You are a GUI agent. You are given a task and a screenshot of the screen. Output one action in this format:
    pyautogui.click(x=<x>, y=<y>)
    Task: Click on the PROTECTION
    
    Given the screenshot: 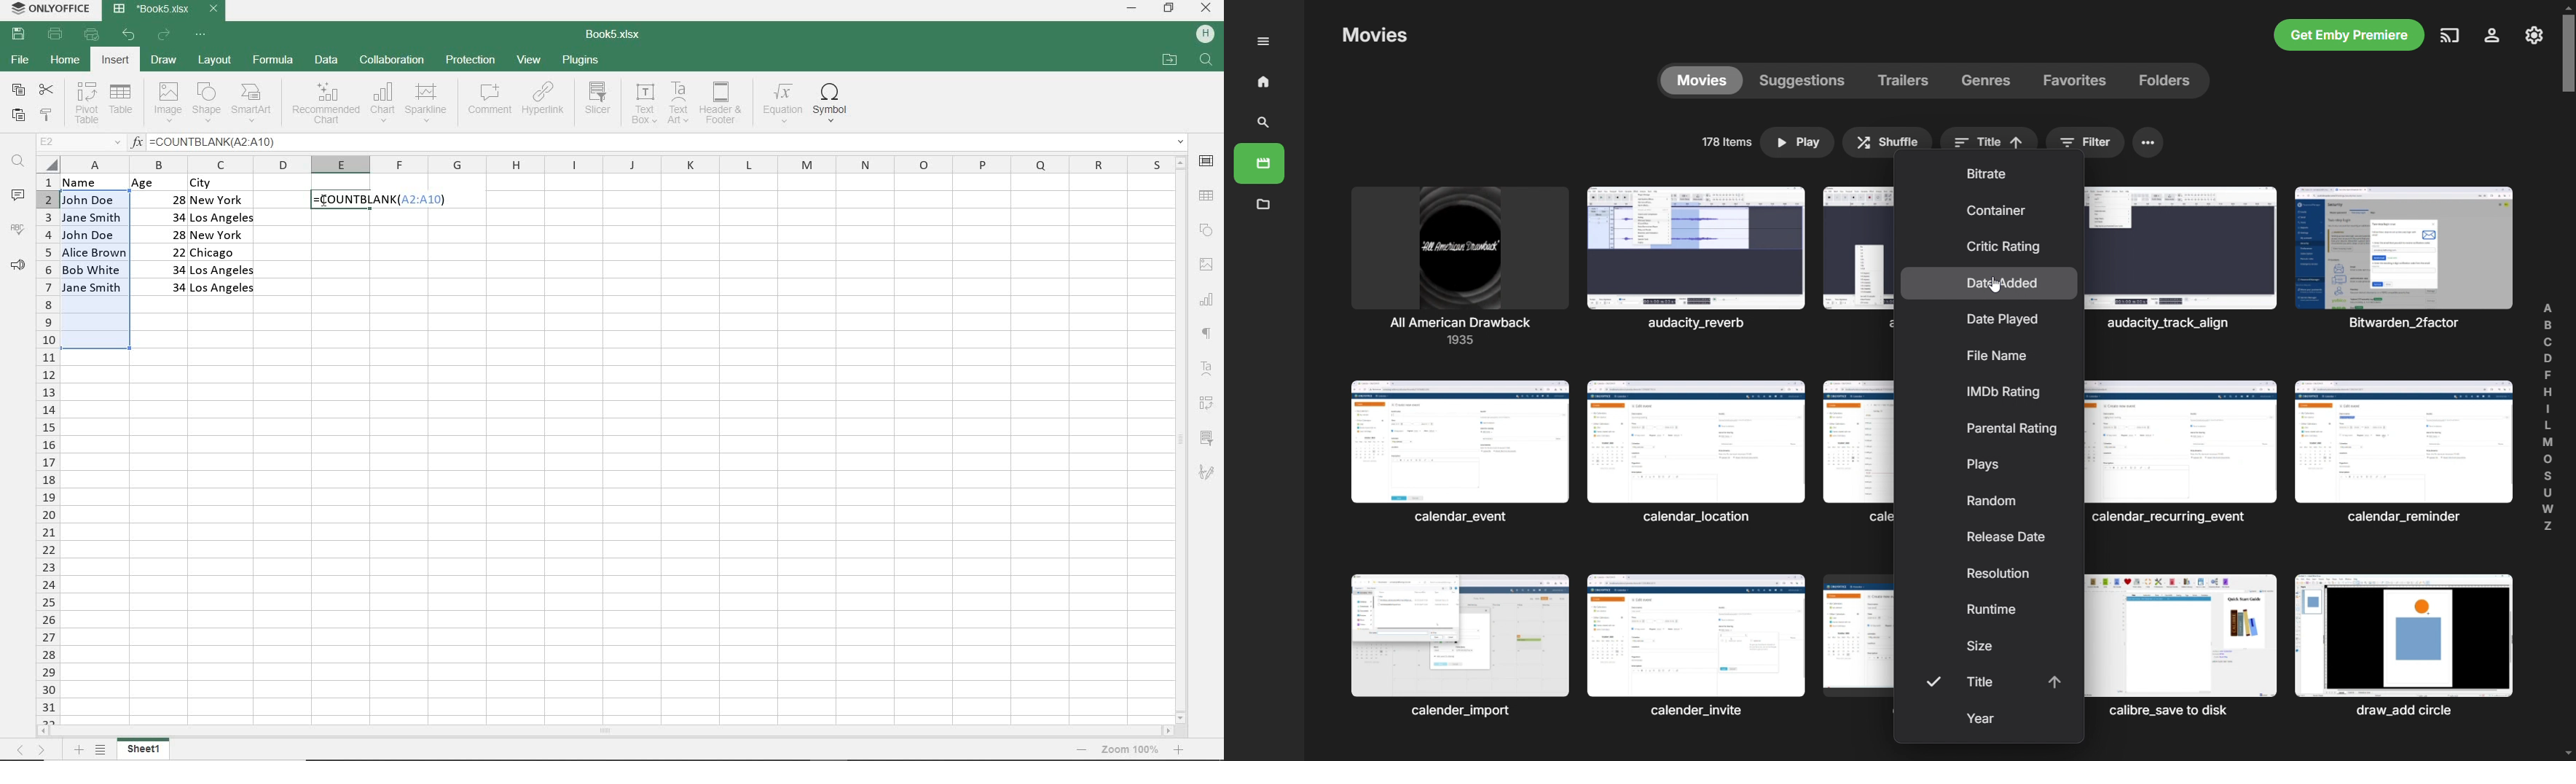 What is the action you would take?
    pyautogui.click(x=471, y=61)
    